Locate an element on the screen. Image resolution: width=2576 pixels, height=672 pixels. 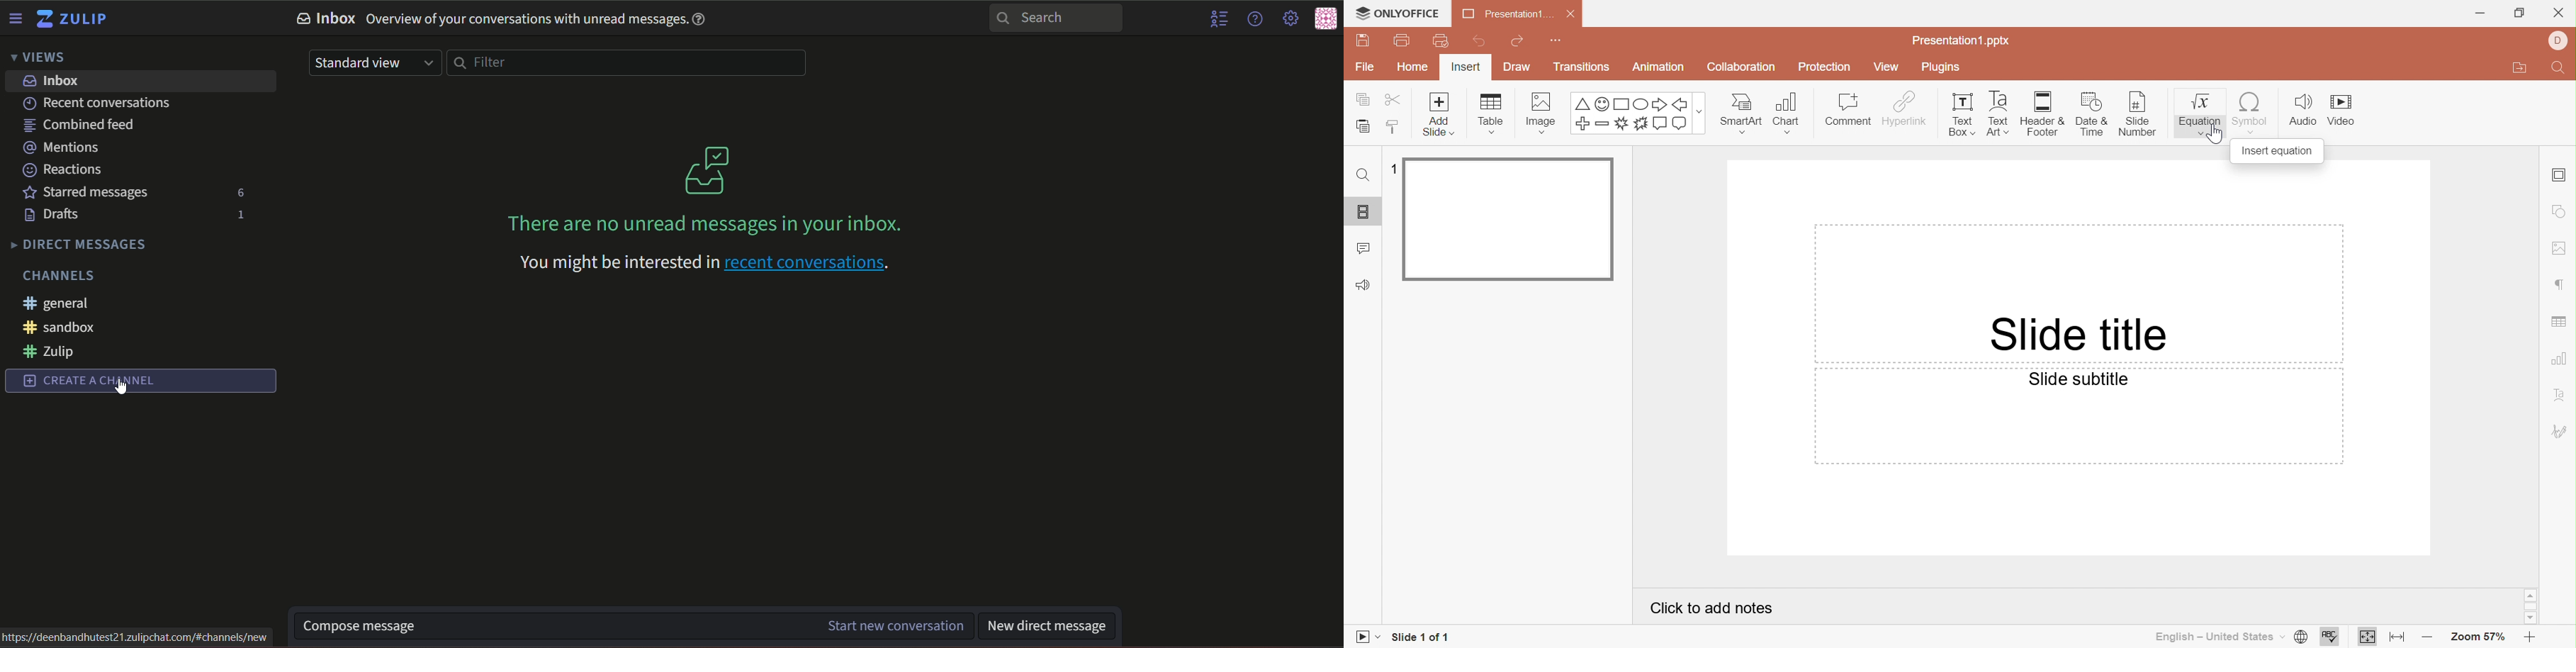
Find is located at coordinates (1365, 176).